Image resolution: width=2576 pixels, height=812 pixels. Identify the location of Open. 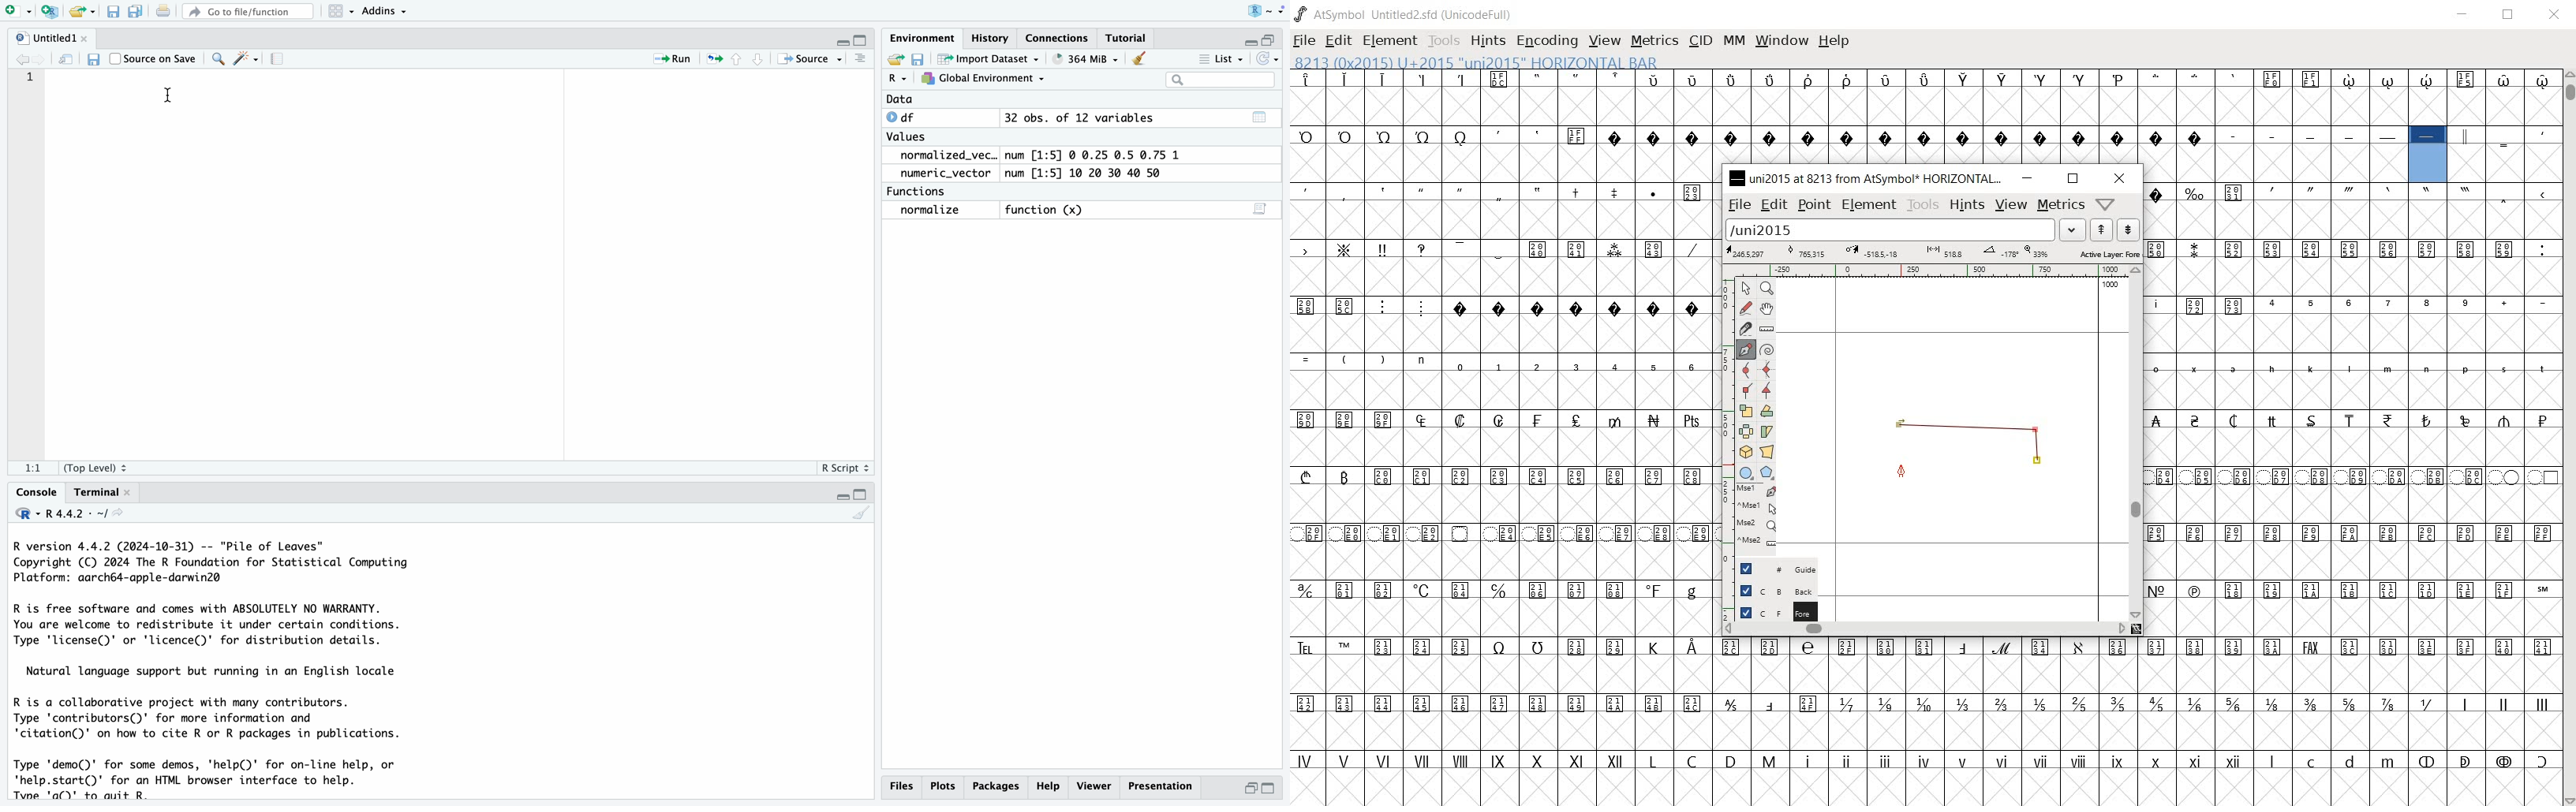
(83, 12).